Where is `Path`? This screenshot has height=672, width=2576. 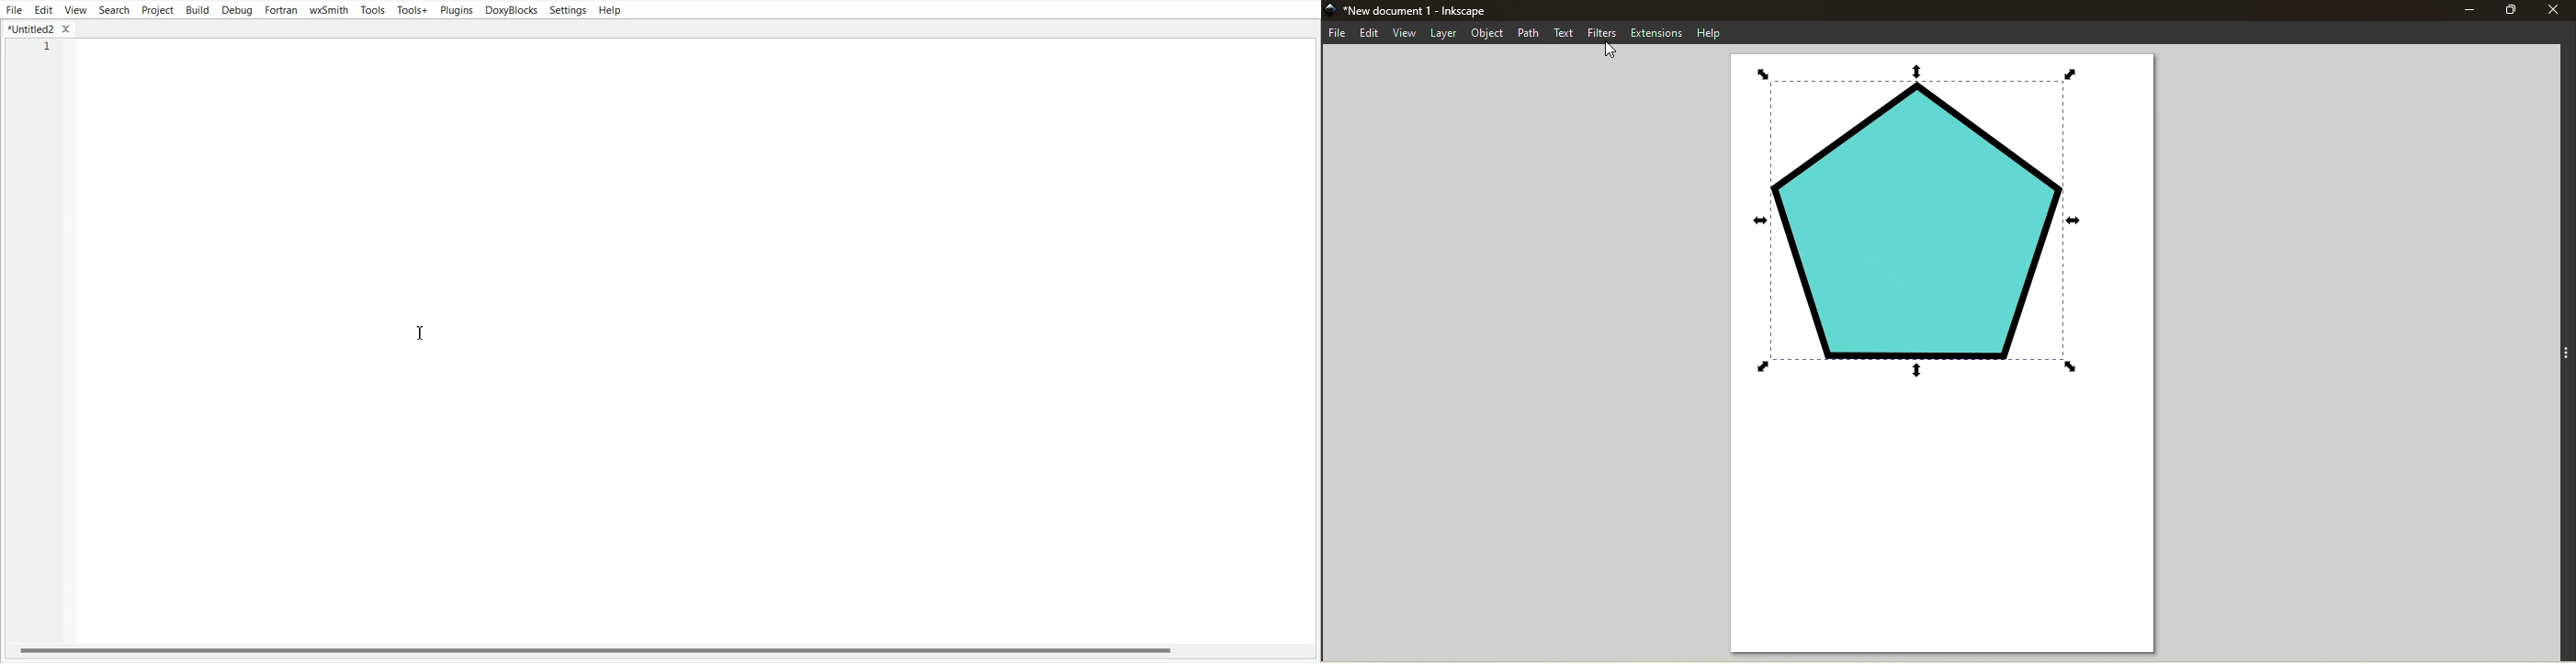 Path is located at coordinates (1530, 33).